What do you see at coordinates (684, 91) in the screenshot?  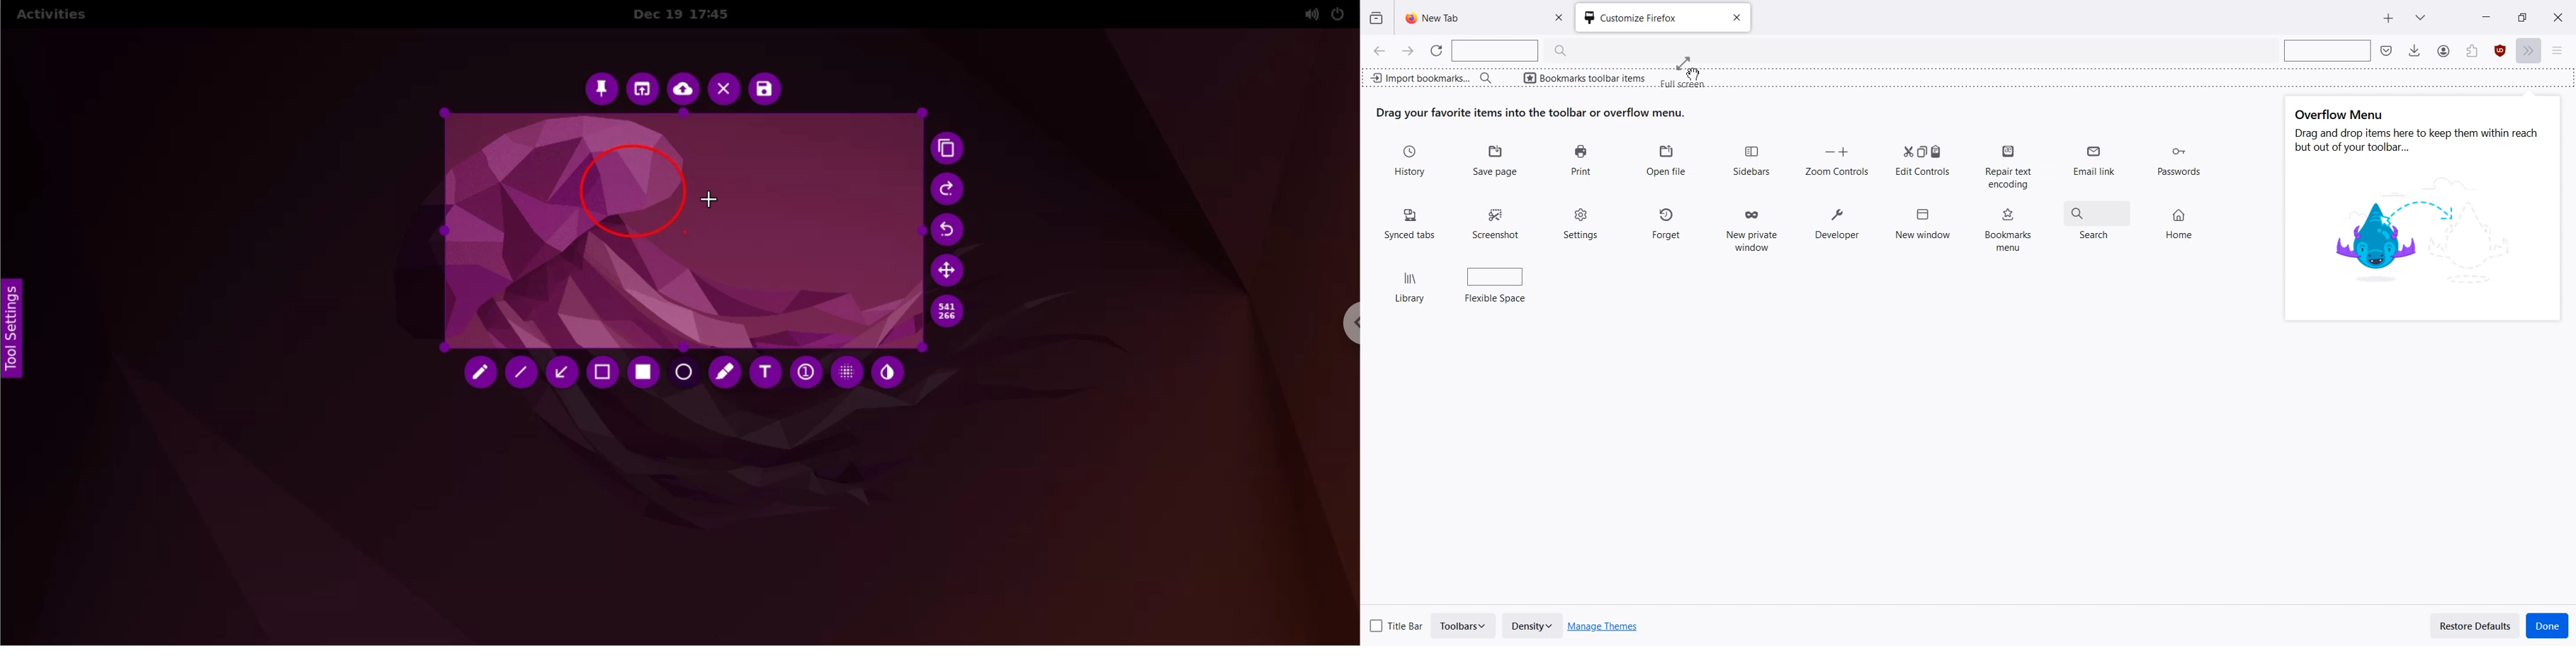 I see `upload ` at bounding box center [684, 91].